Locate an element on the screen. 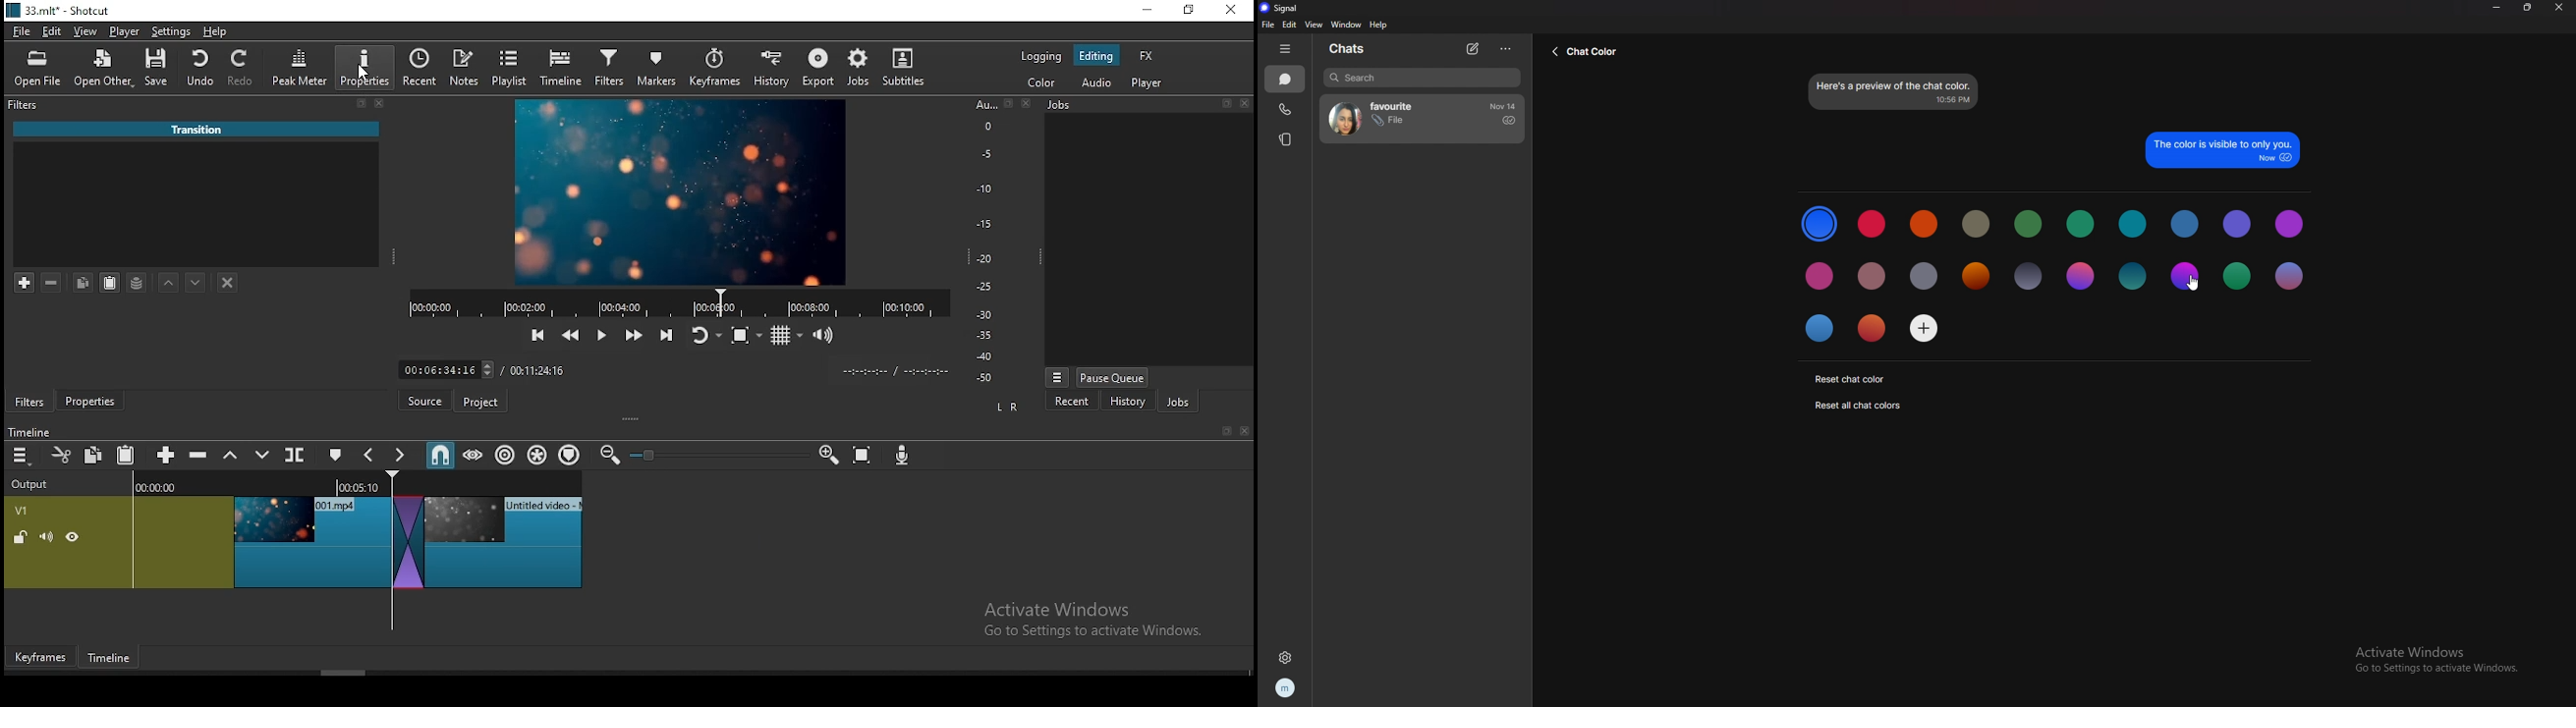   is located at coordinates (1025, 104).